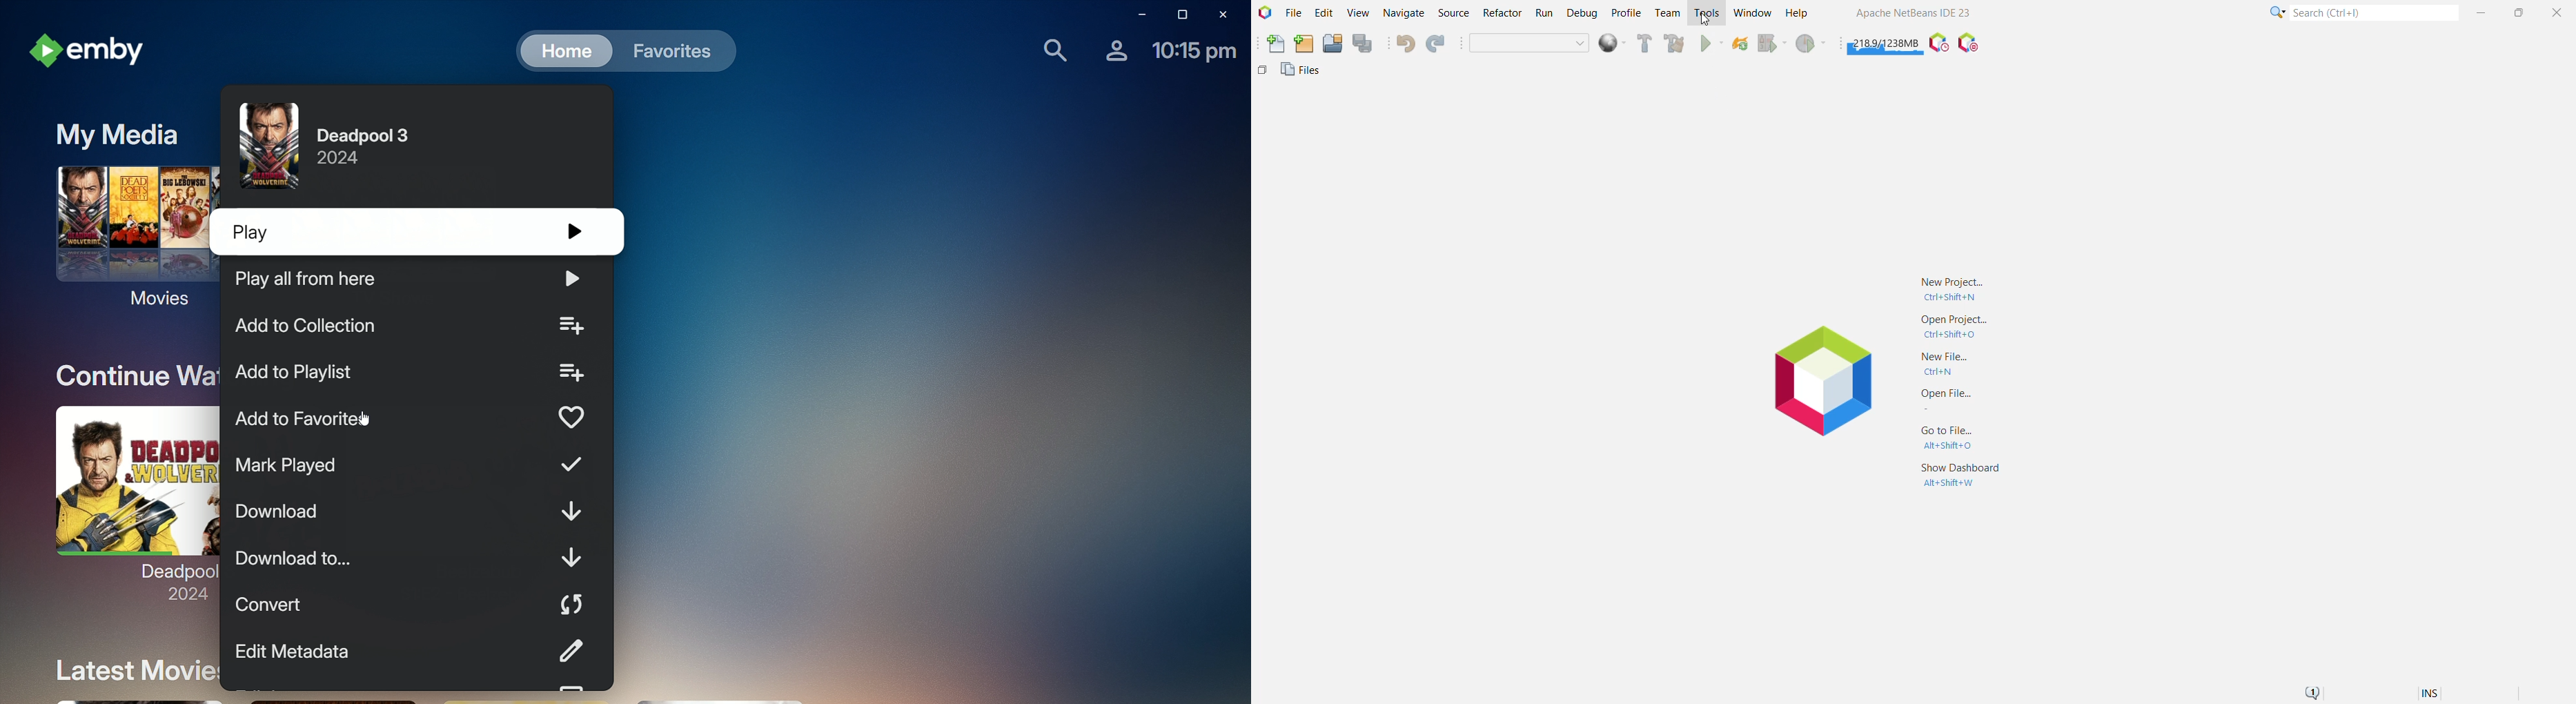 The width and height of the screenshot is (2576, 728). Describe the element at coordinates (2373, 12) in the screenshot. I see `Search` at that location.